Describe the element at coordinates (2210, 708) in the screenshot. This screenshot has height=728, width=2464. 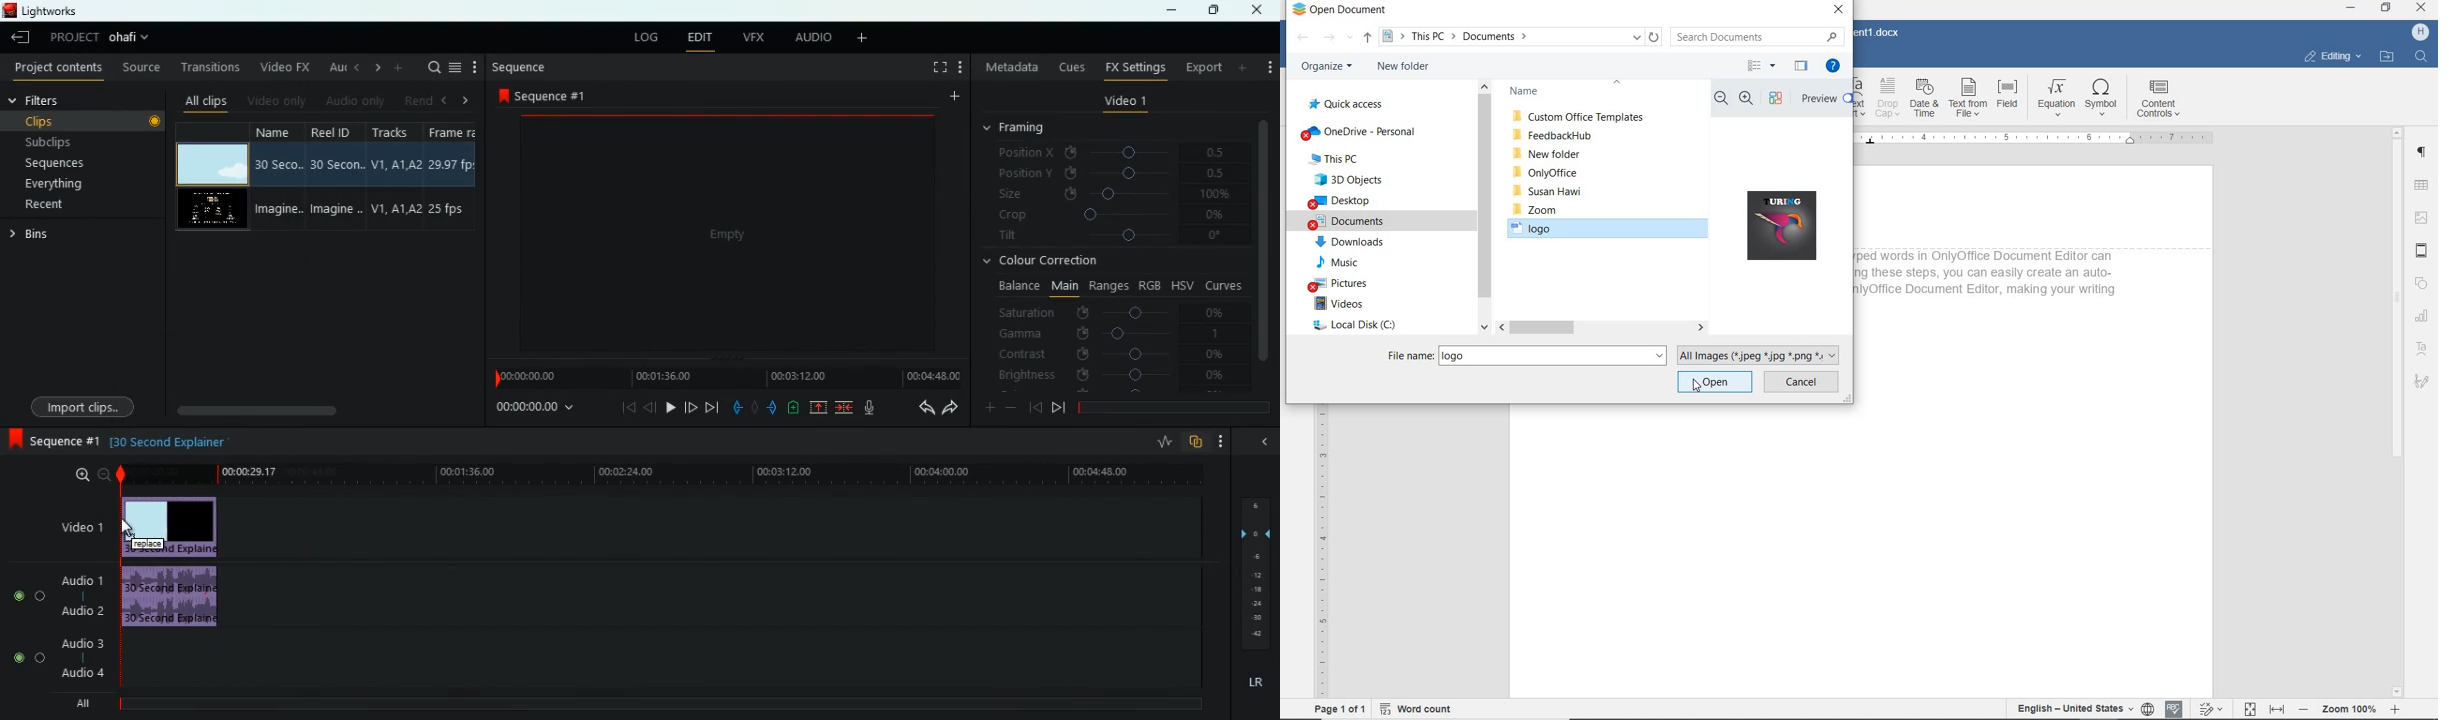
I see `Track changes` at that location.